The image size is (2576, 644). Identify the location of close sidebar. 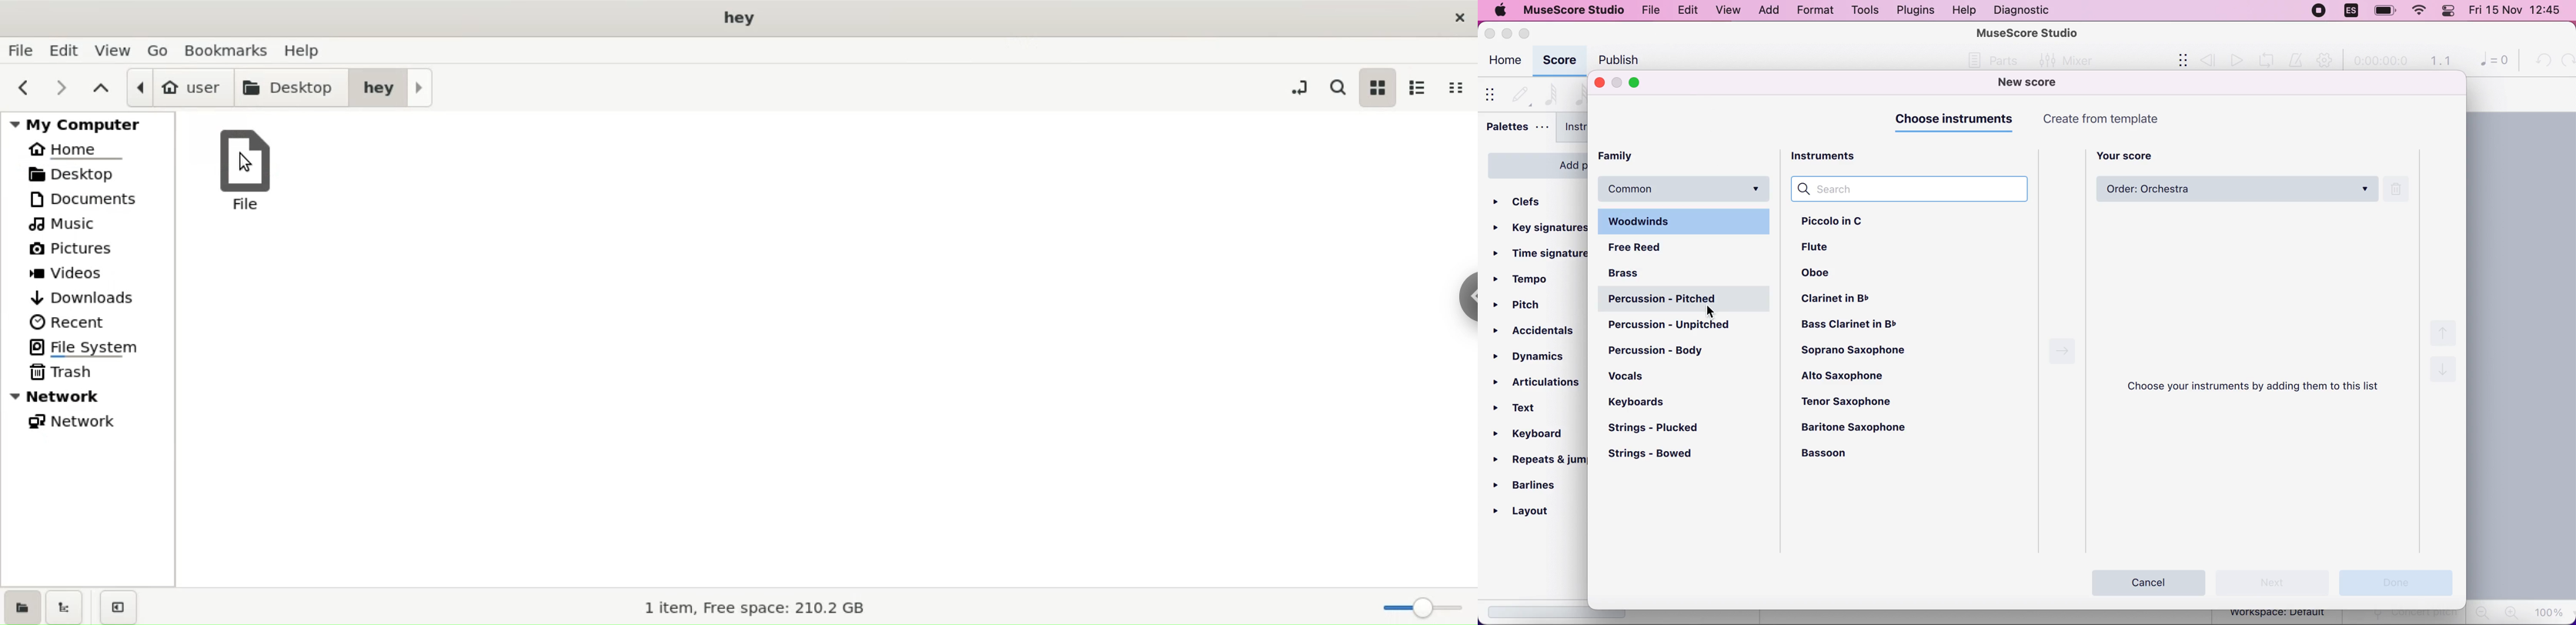
(115, 606).